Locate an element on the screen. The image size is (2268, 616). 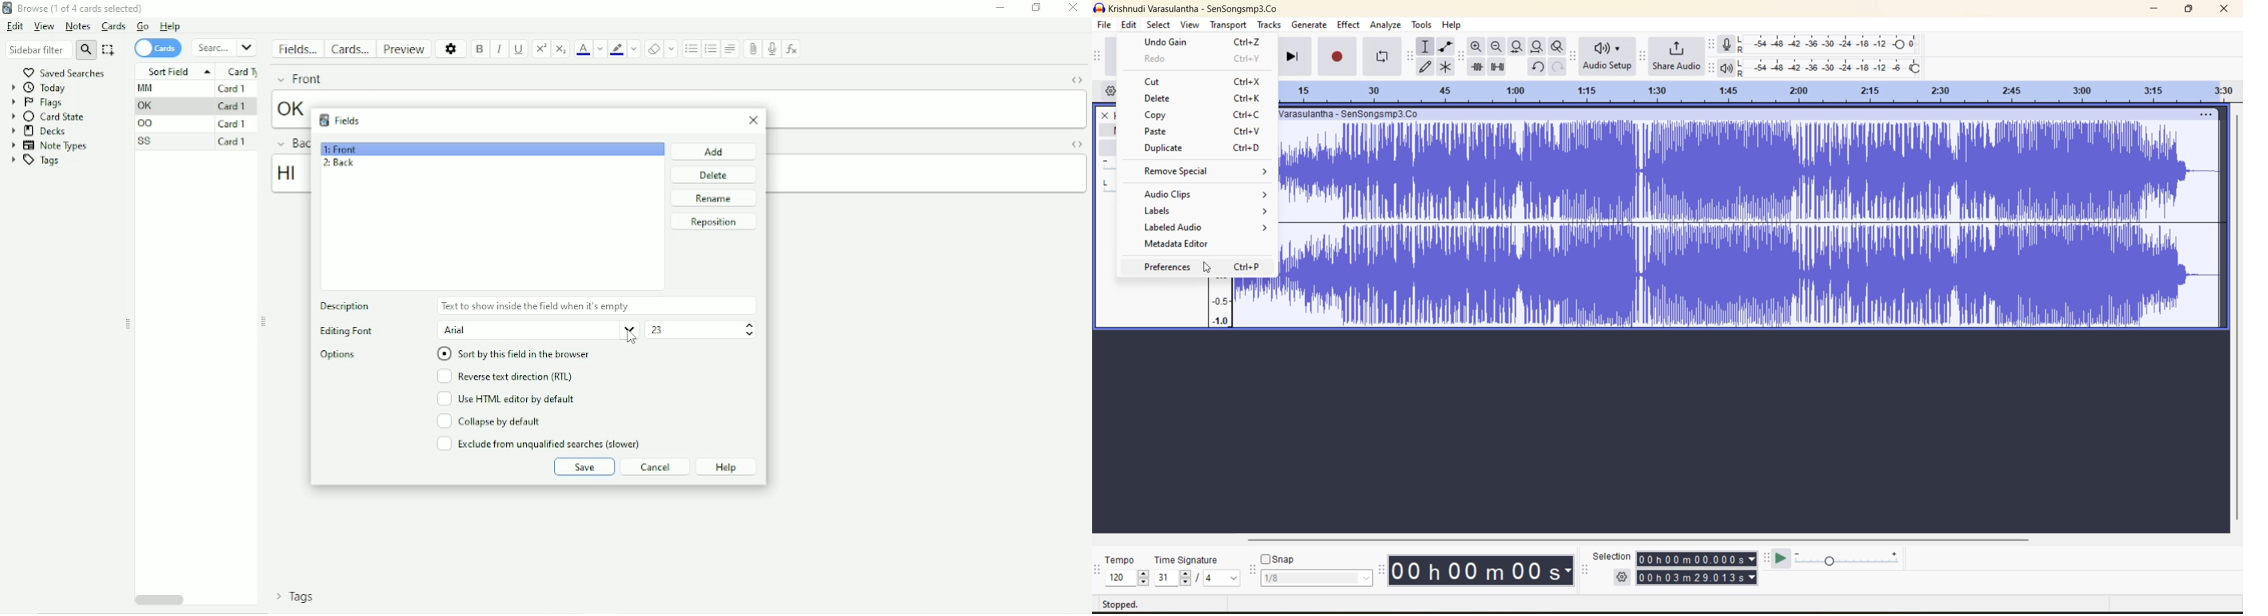
Front is located at coordinates (297, 79).